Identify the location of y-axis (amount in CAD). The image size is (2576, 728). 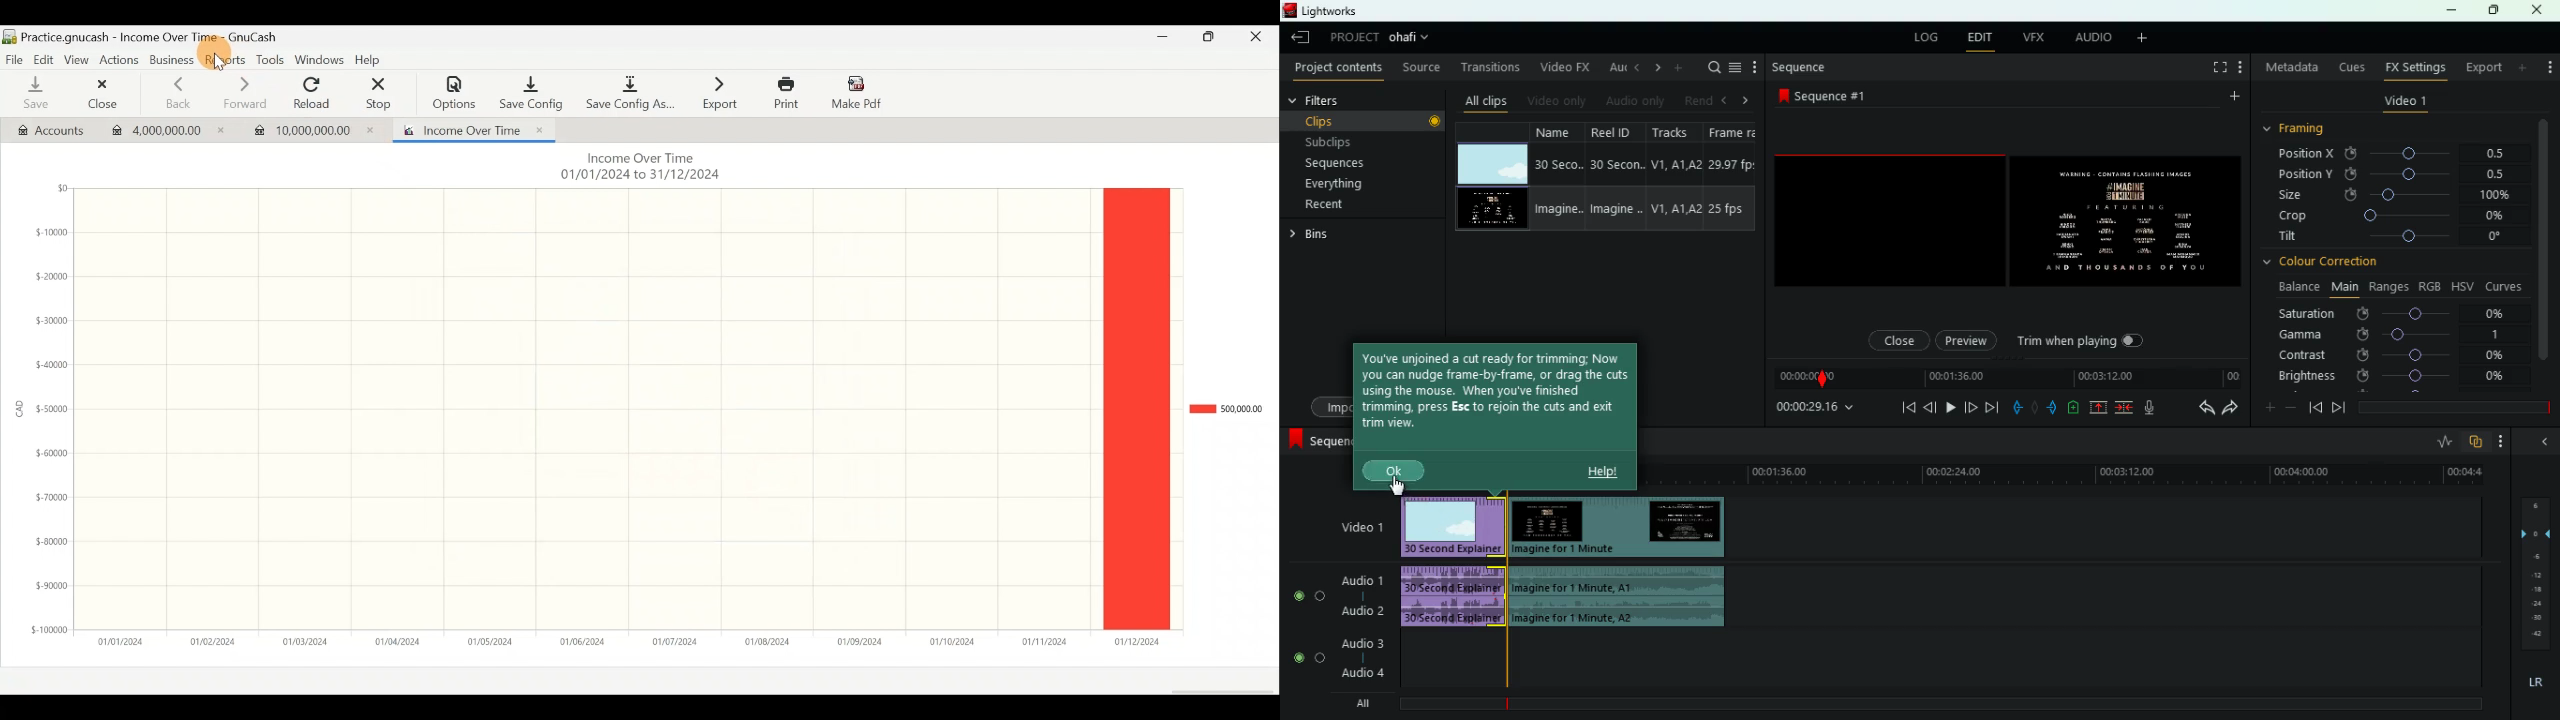
(46, 417).